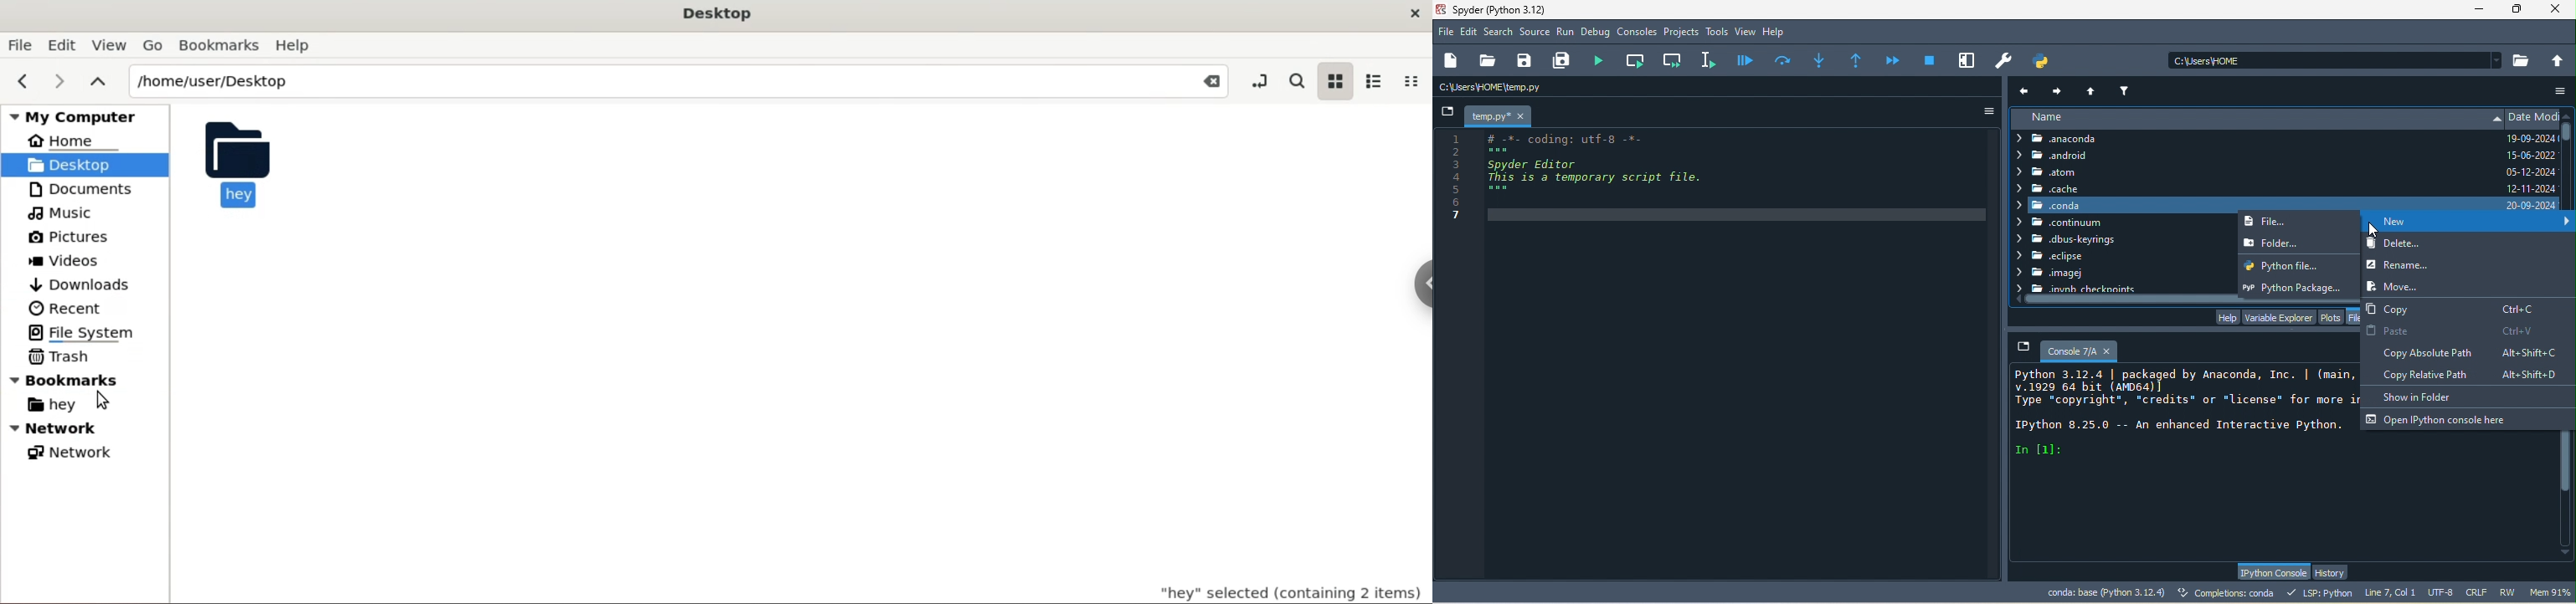 This screenshot has height=616, width=2576. What do you see at coordinates (2568, 114) in the screenshot?
I see `scroll up` at bounding box center [2568, 114].